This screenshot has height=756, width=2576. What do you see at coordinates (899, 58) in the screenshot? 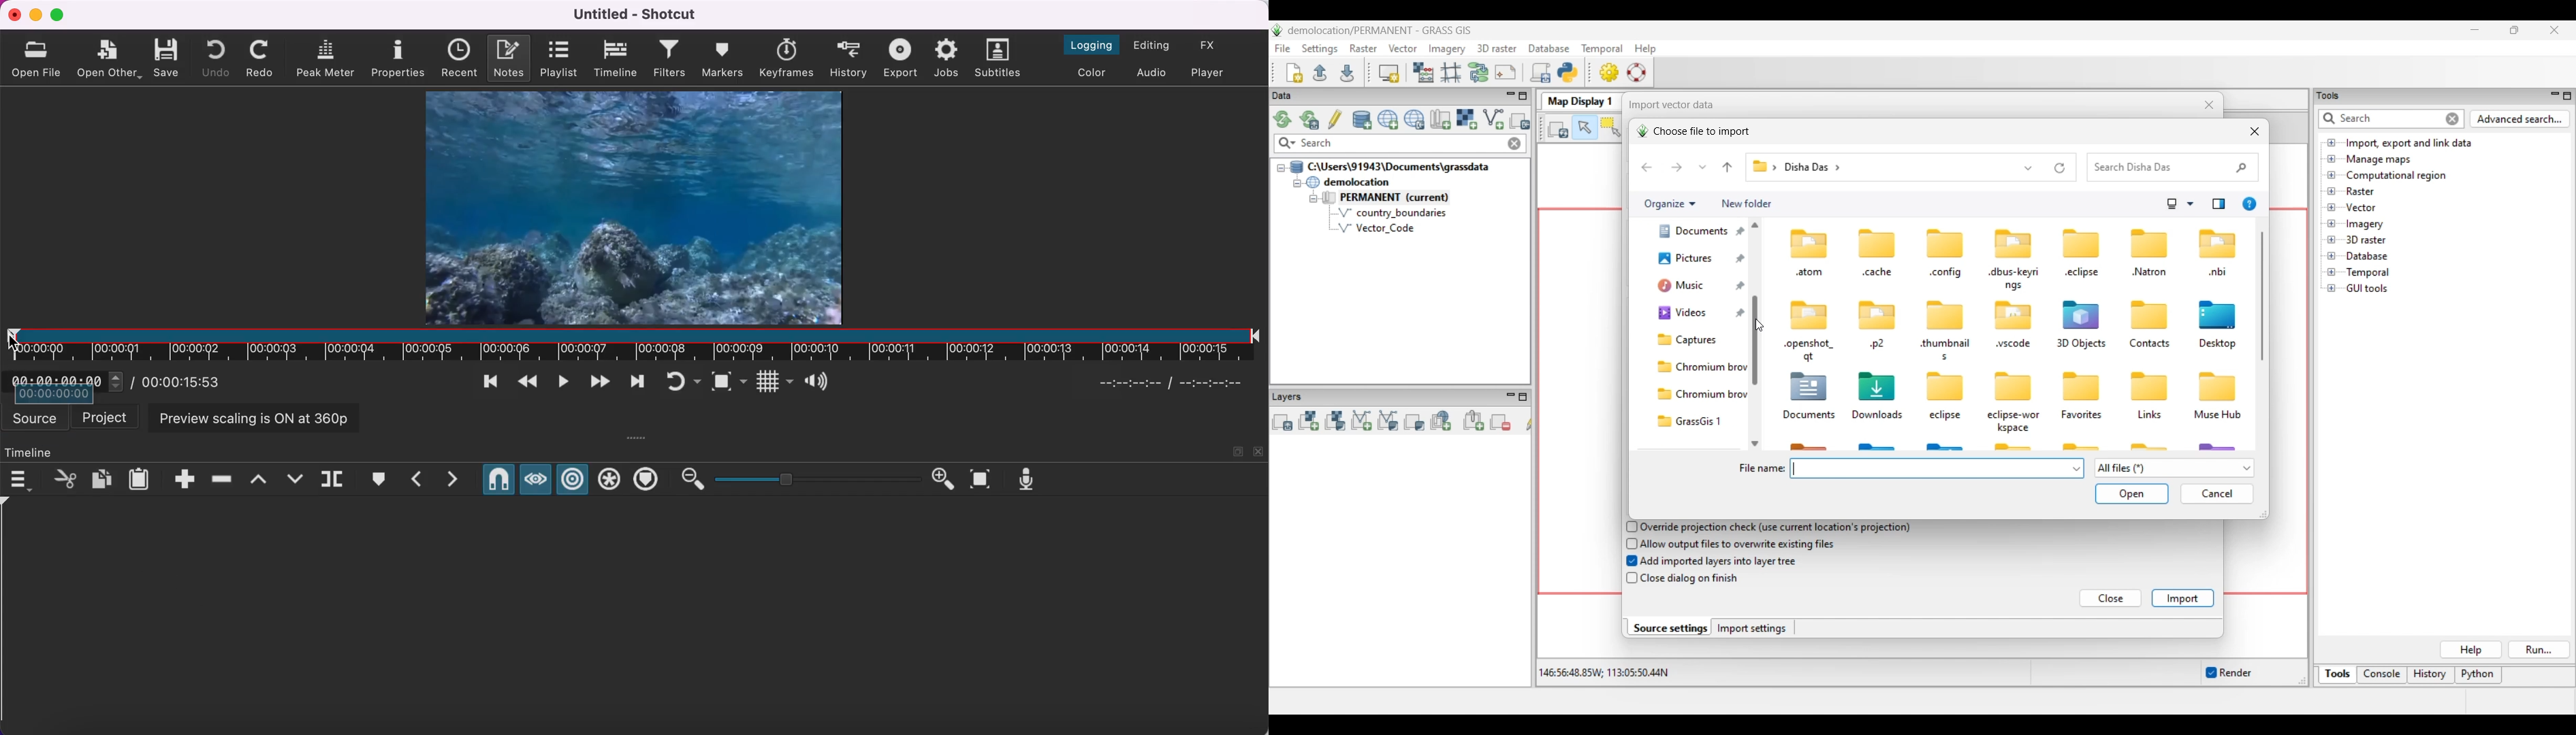
I see `export` at bounding box center [899, 58].